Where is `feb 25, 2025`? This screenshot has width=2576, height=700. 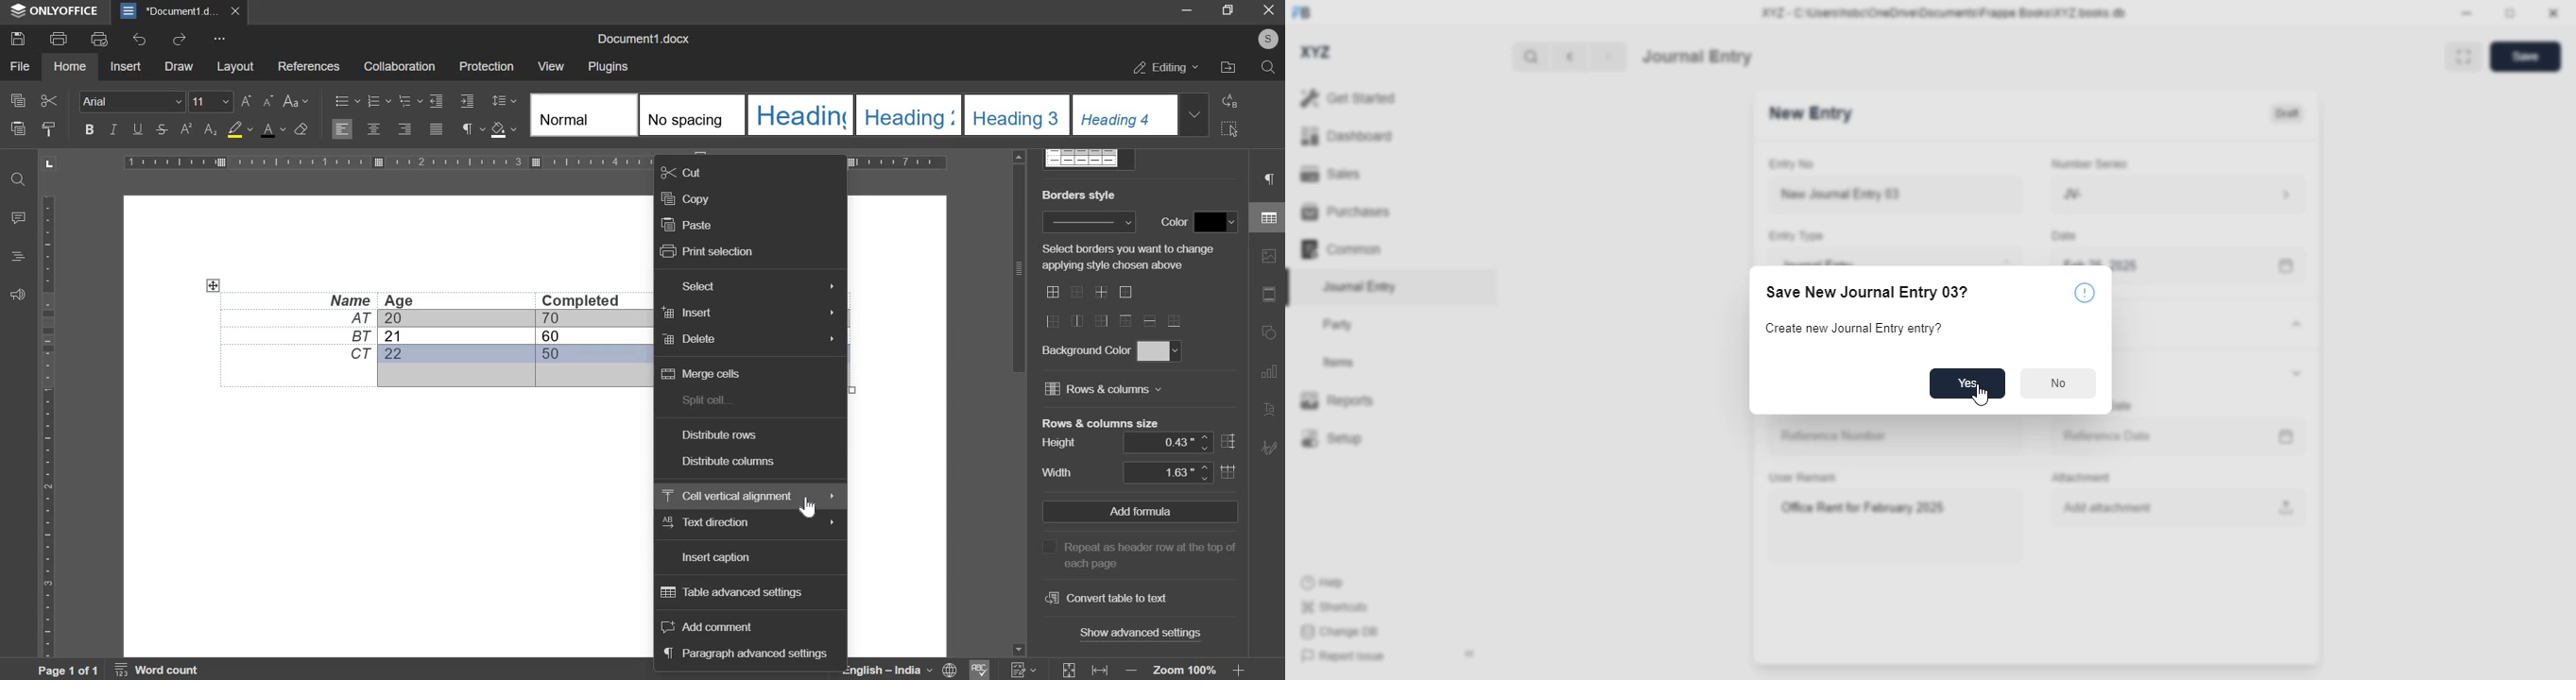 feb 25, 2025 is located at coordinates (2151, 257).